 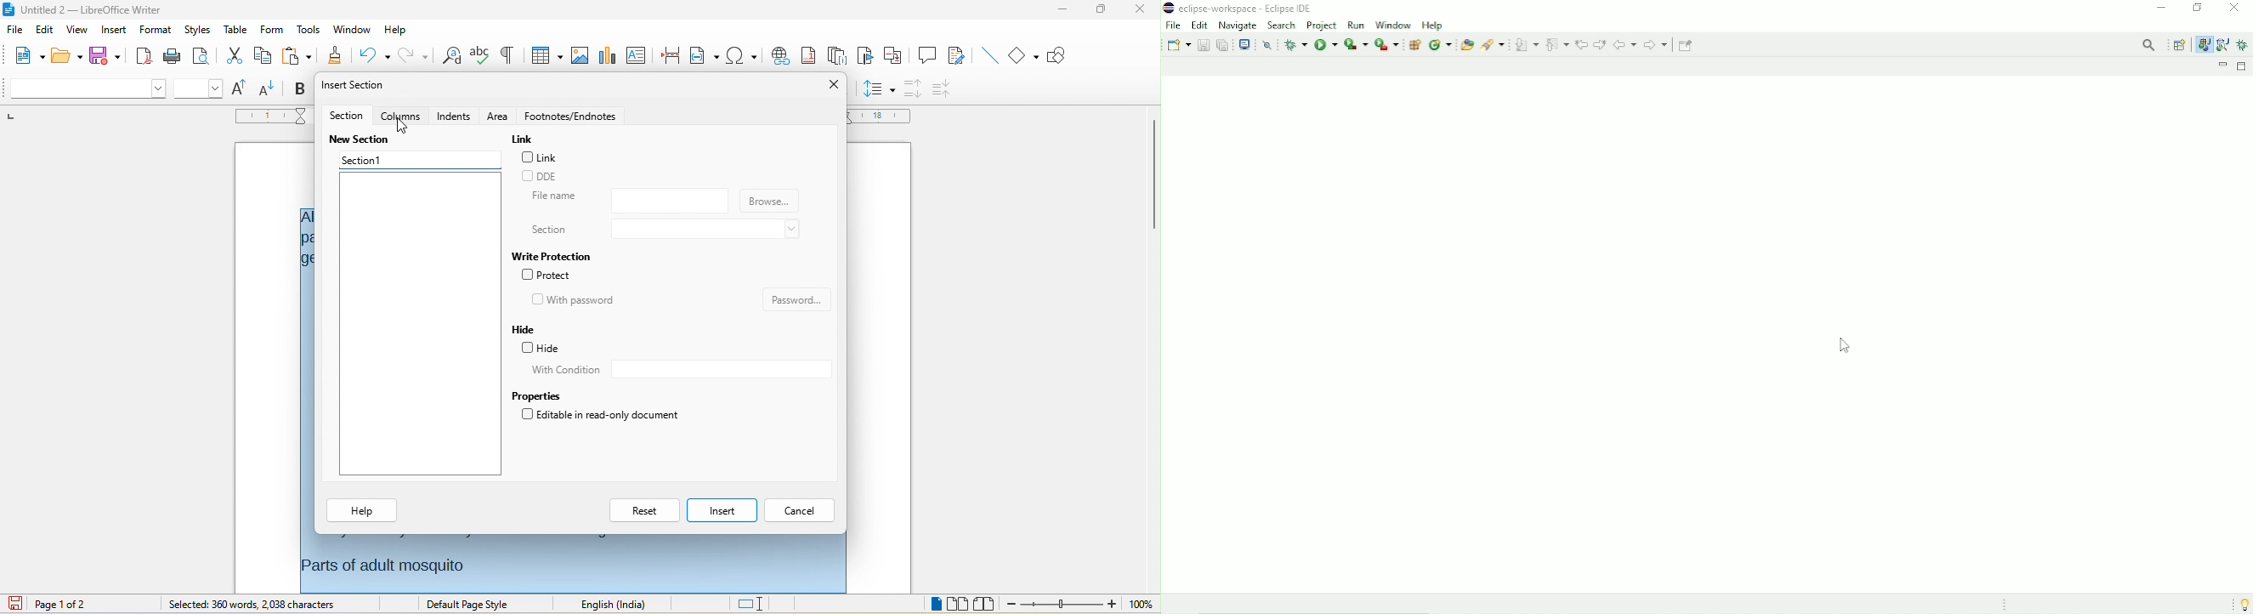 What do you see at coordinates (795, 299) in the screenshot?
I see `password` at bounding box center [795, 299].